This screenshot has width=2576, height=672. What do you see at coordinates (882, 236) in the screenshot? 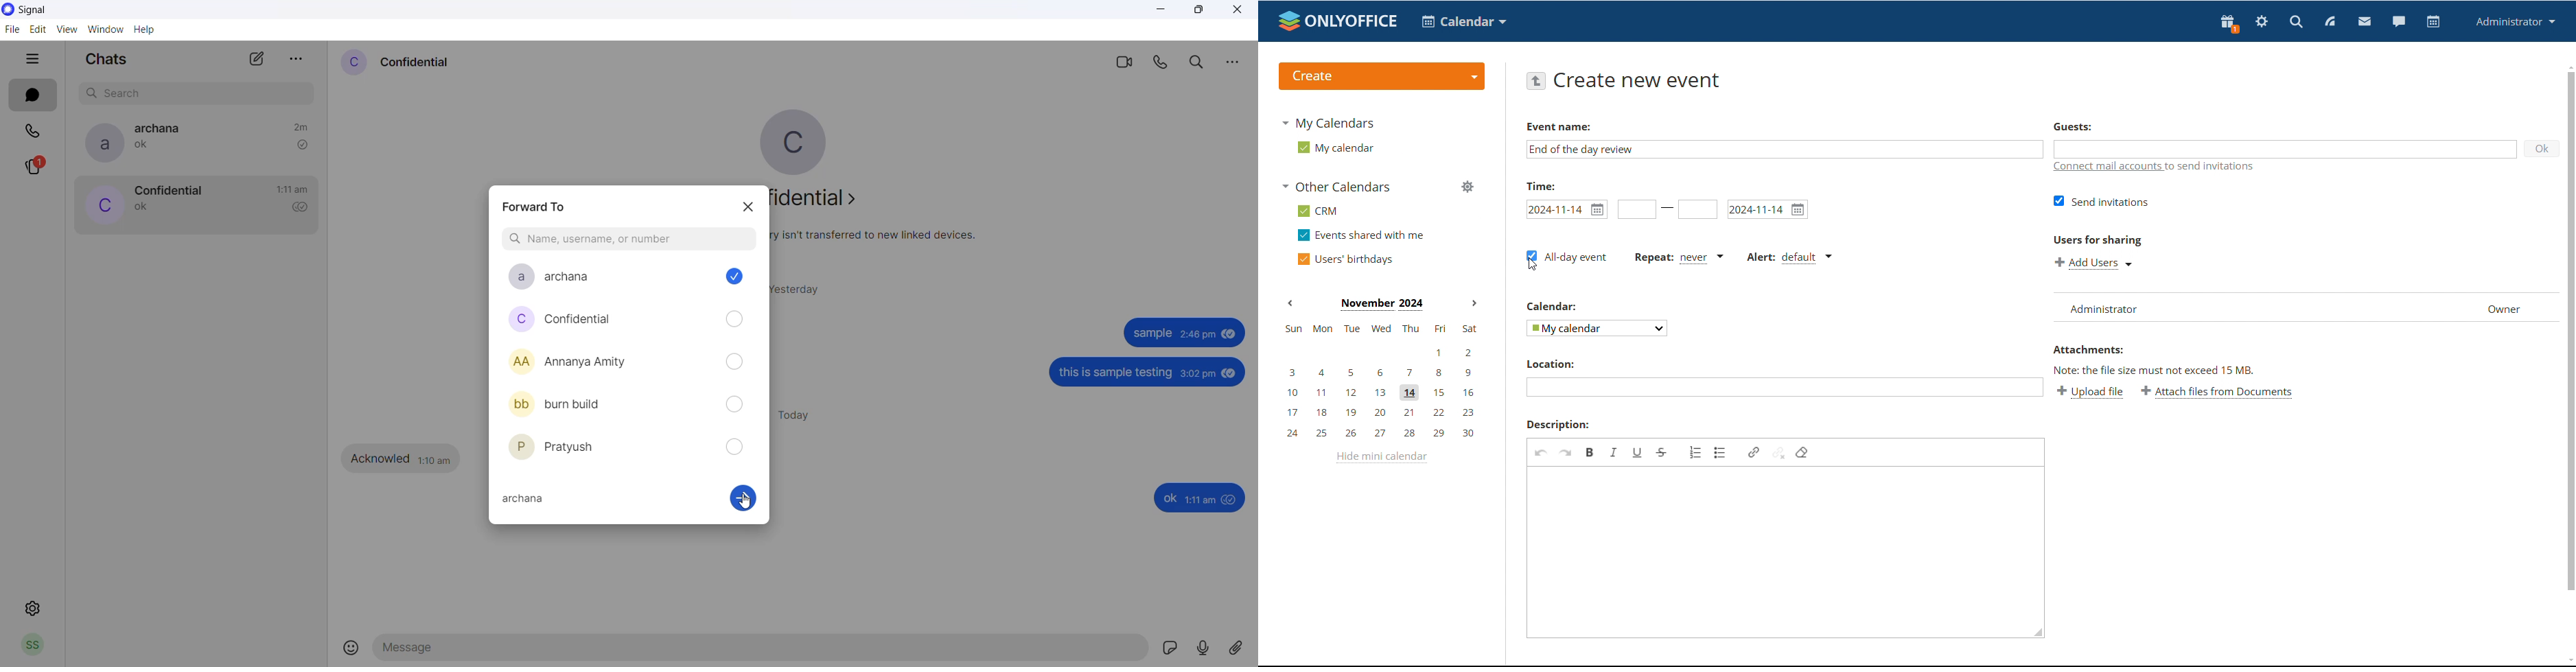
I see `security related text` at bounding box center [882, 236].